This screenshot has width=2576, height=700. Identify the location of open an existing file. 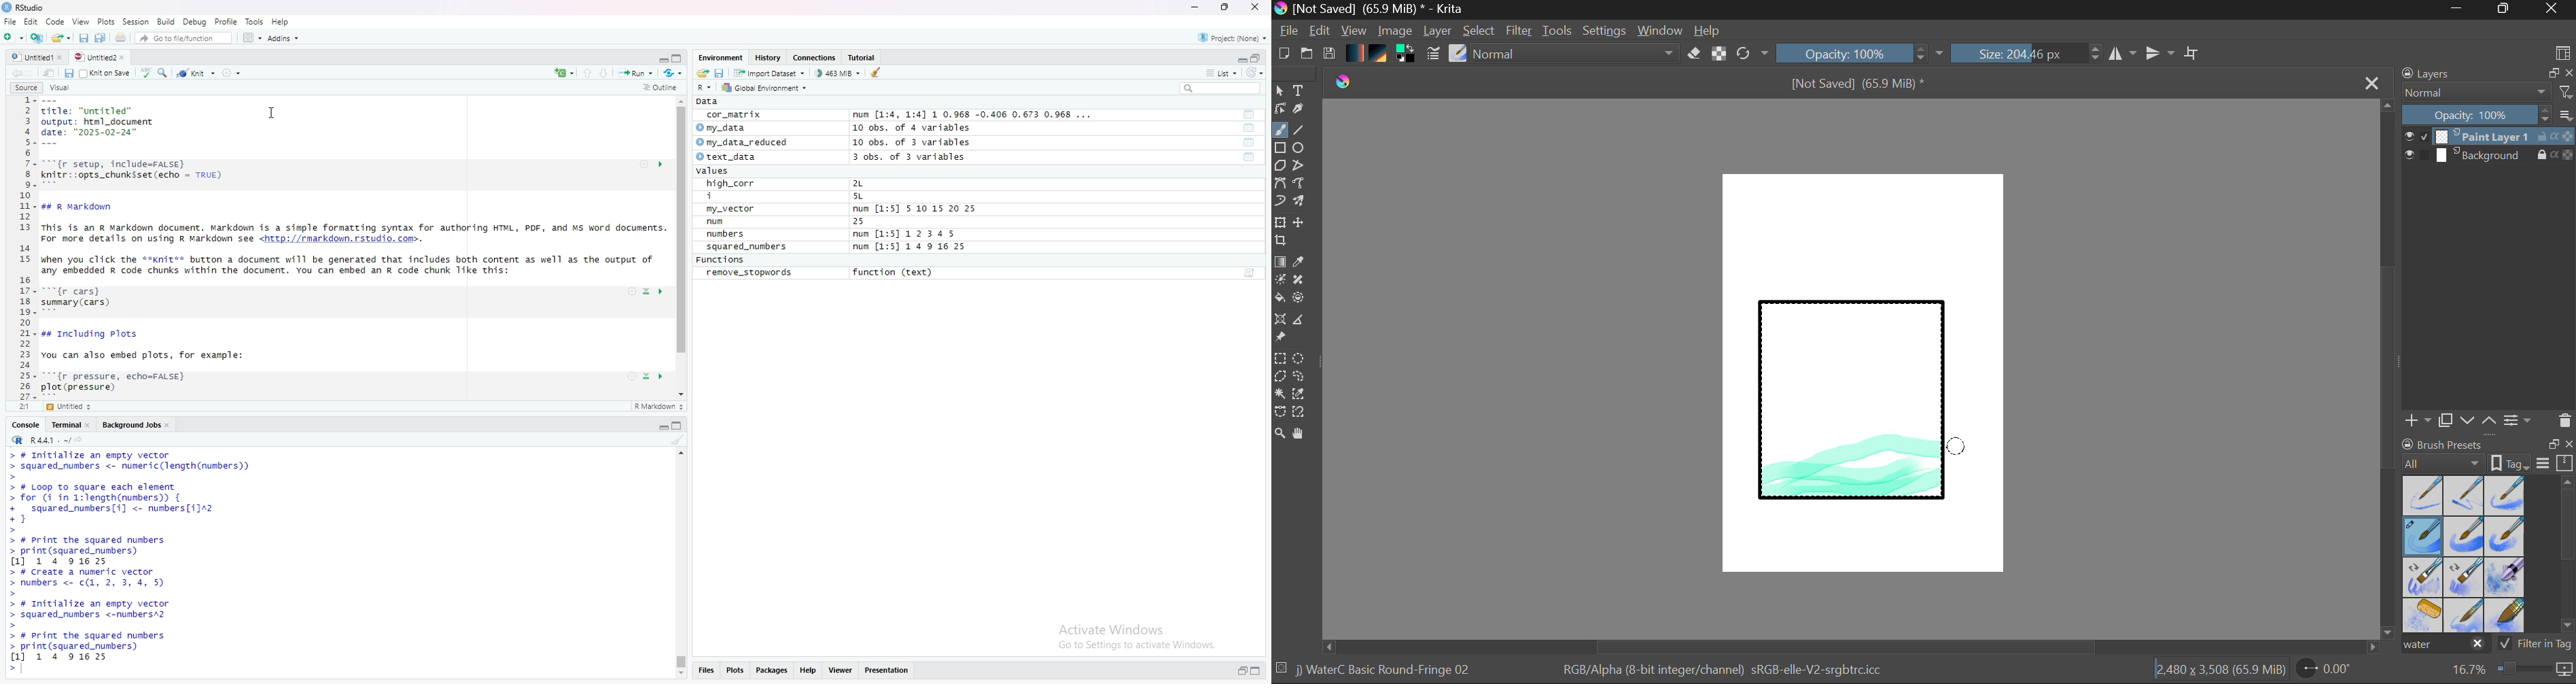
(60, 38).